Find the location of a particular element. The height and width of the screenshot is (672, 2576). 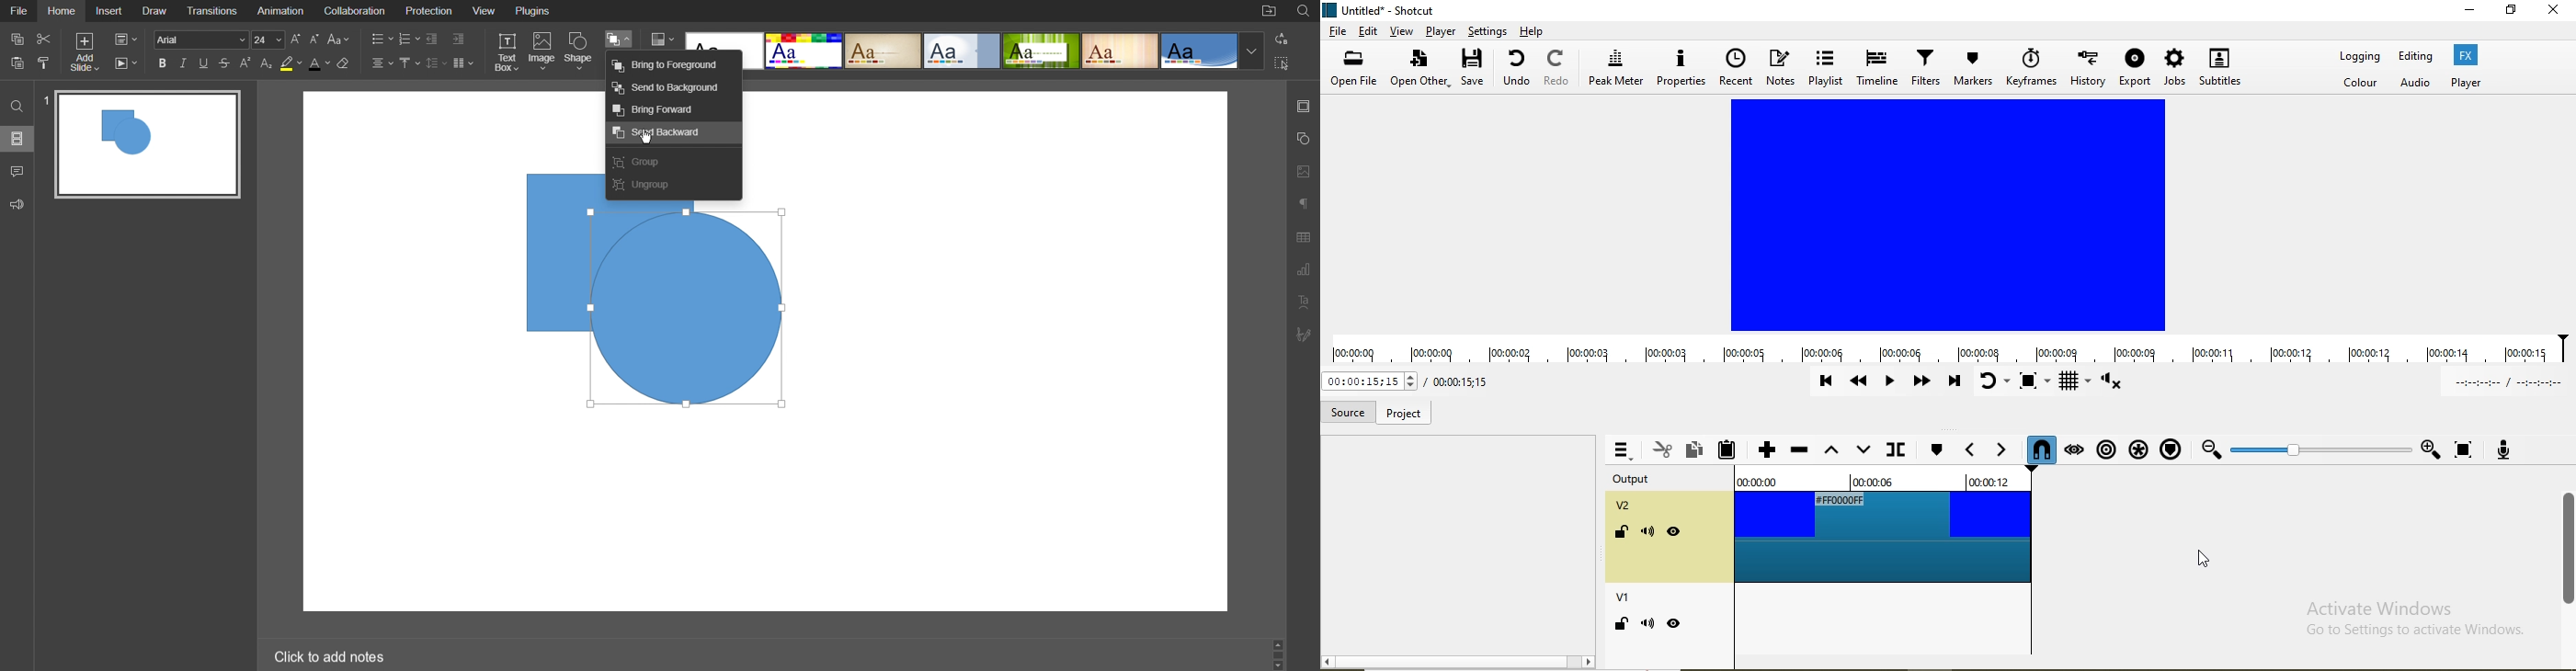

Previous marker is located at coordinates (1969, 450).